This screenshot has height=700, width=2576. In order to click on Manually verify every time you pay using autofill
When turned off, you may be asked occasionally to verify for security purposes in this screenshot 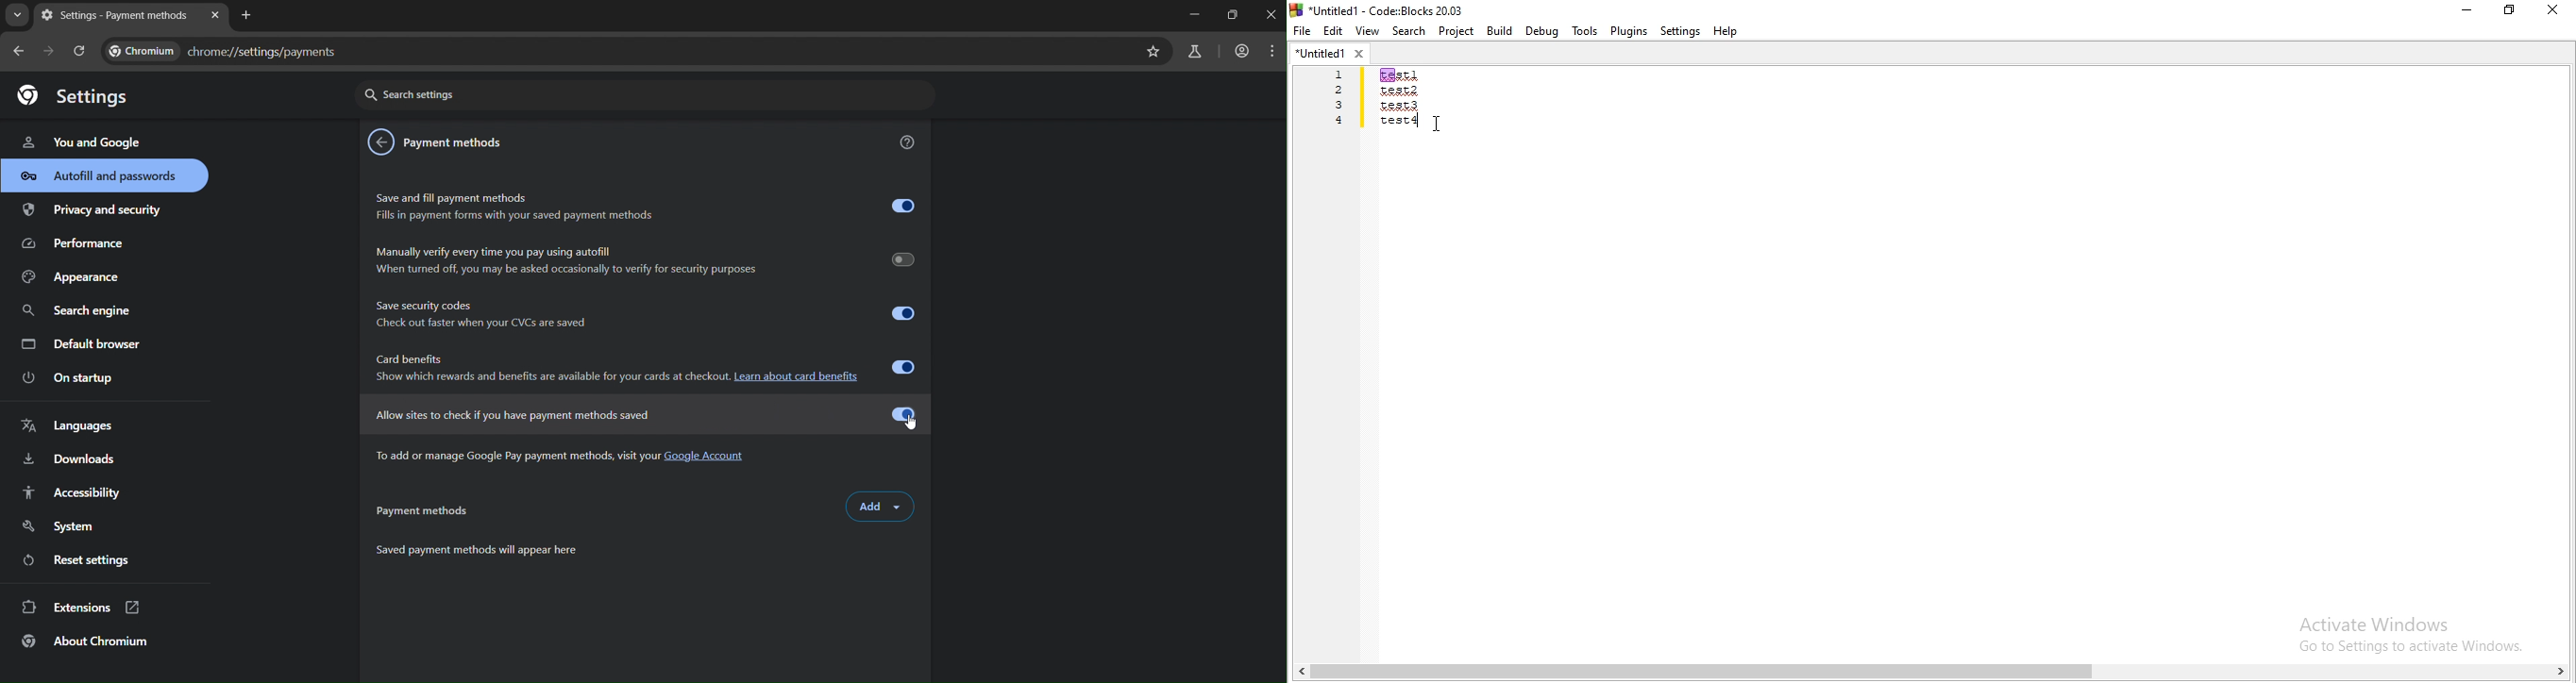, I will do `click(641, 260)`.